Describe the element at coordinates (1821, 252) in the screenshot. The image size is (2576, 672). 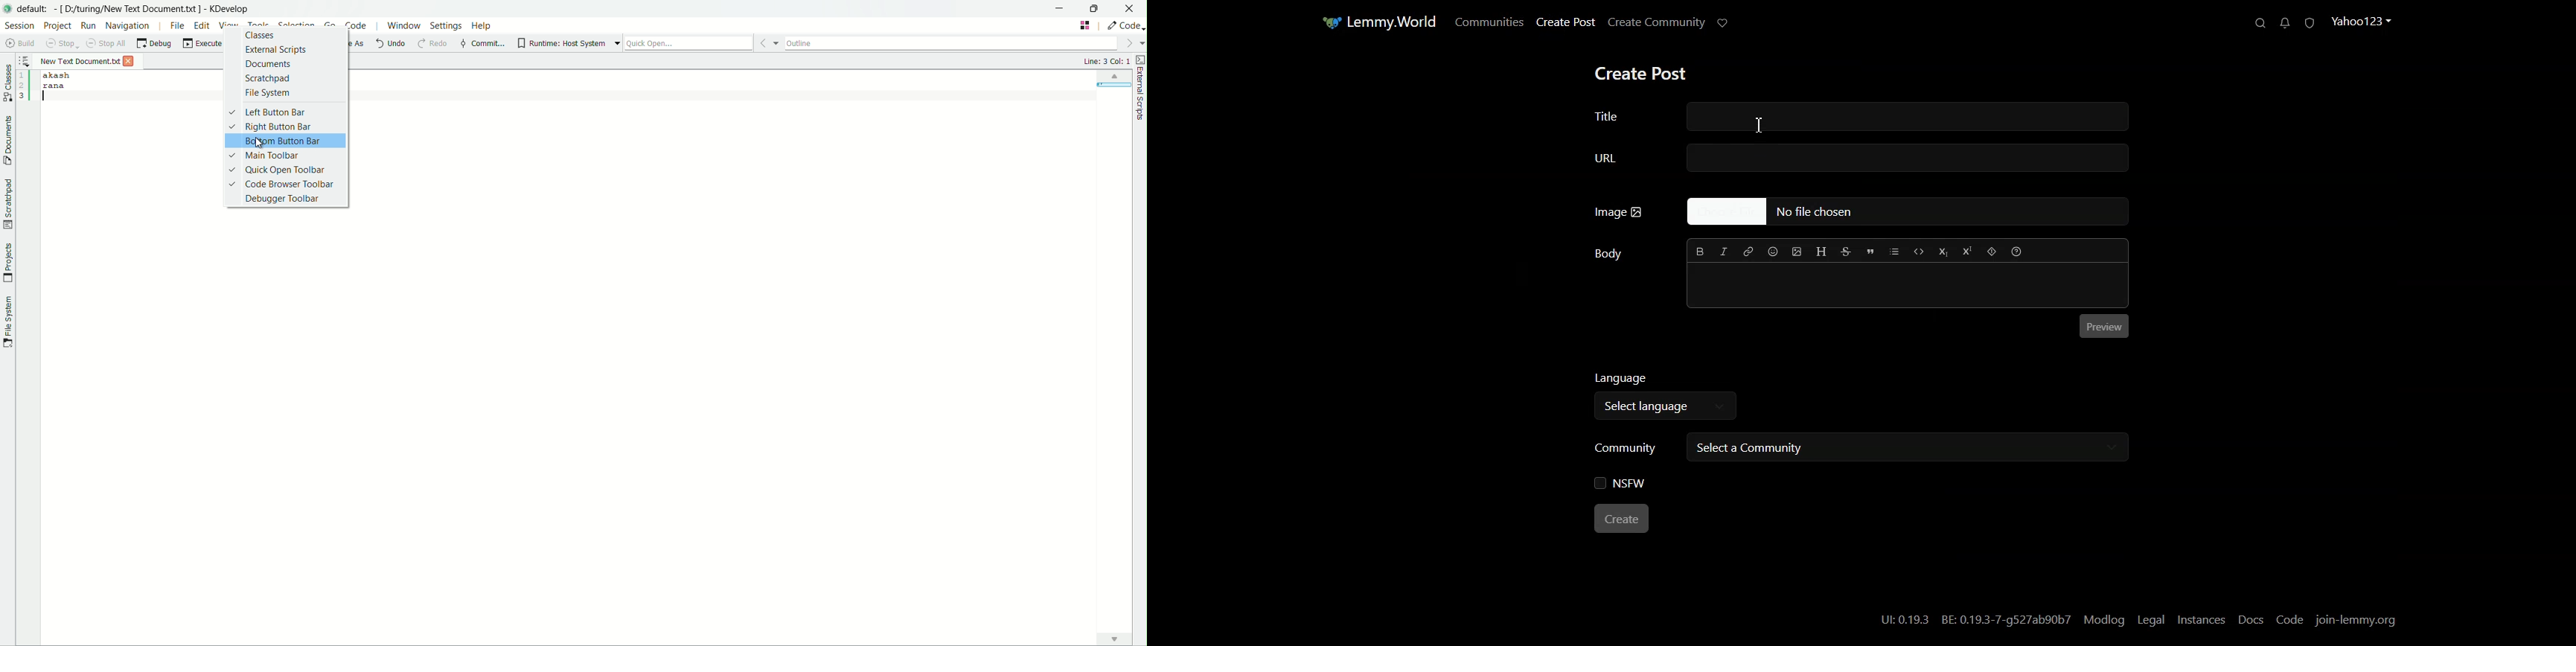
I see `Header` at that location.